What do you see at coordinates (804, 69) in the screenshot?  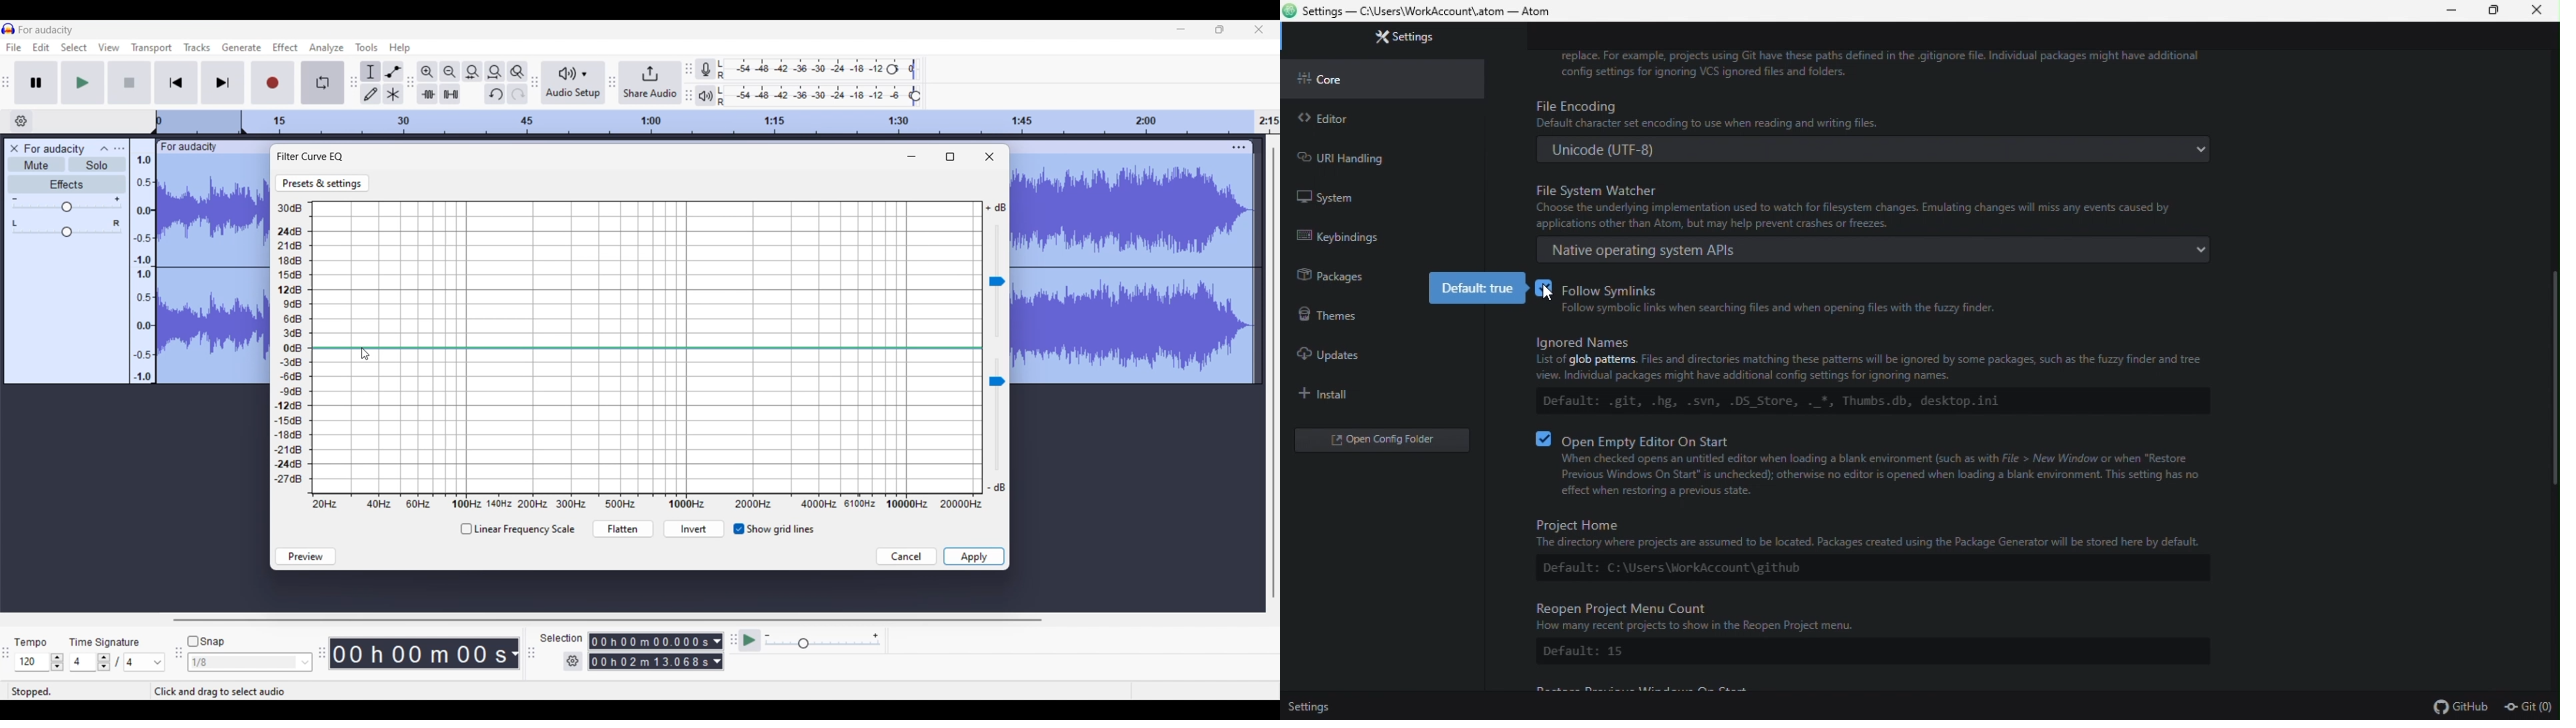 I see `Recording level` at bounding box center [804, 69].